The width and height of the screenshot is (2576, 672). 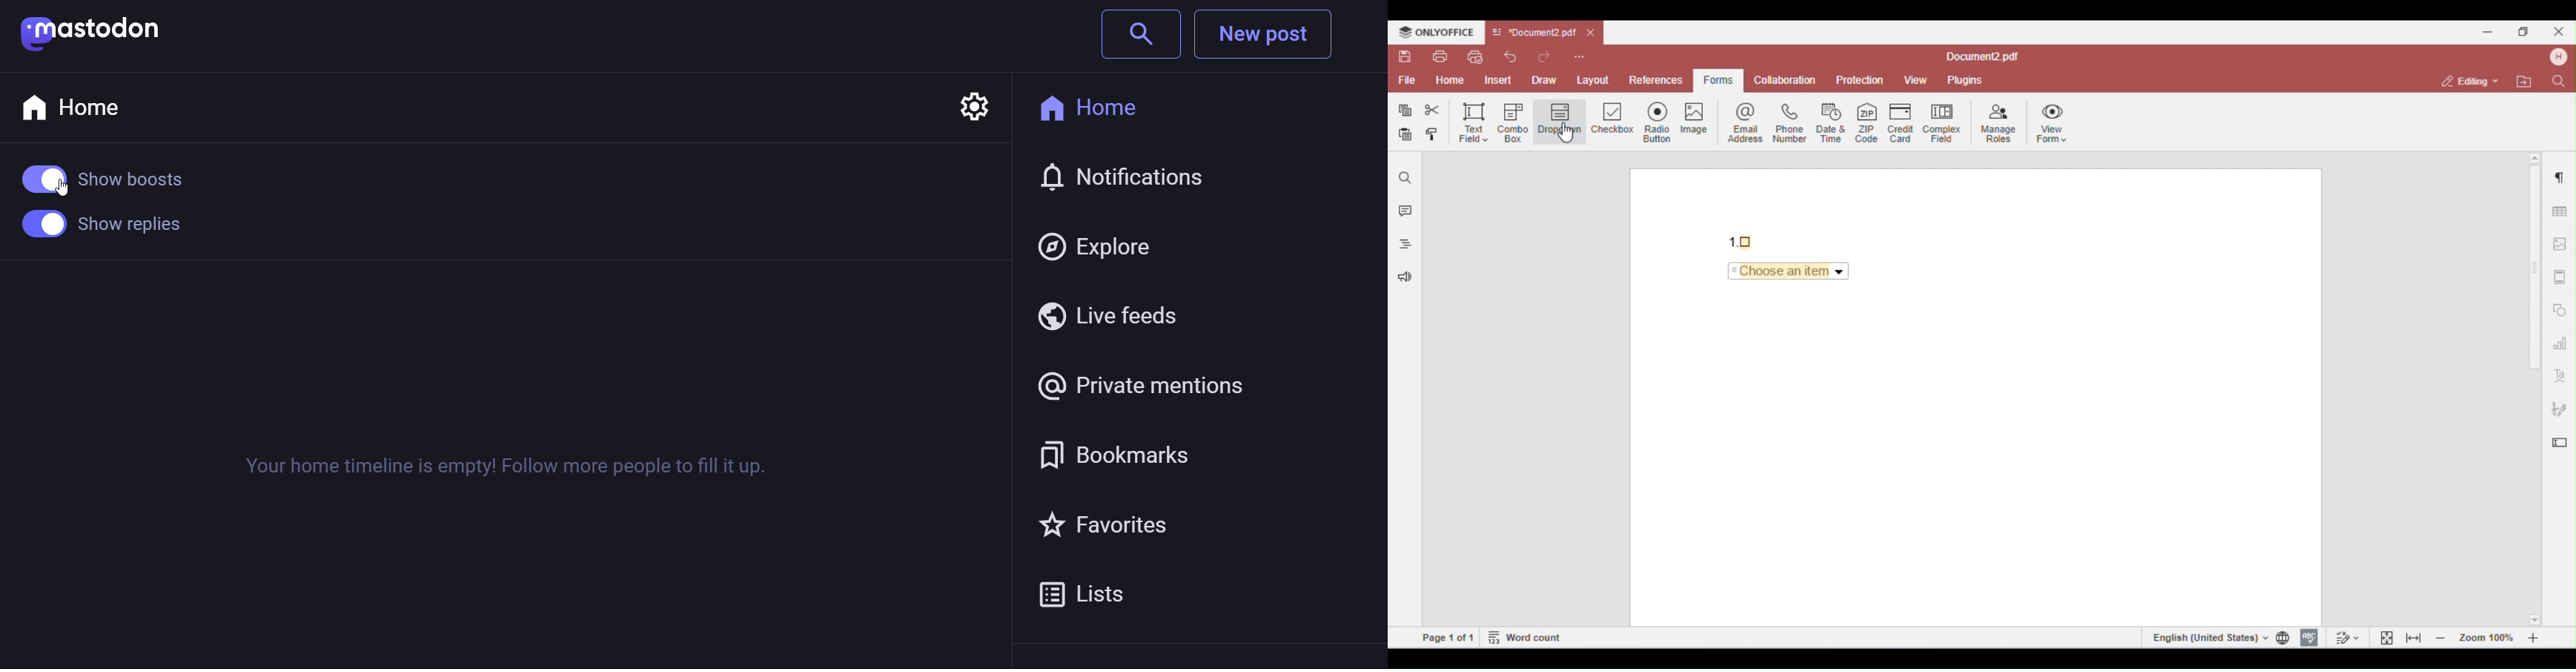 I want to click on @Private mention, so click(x=1179, y=386).